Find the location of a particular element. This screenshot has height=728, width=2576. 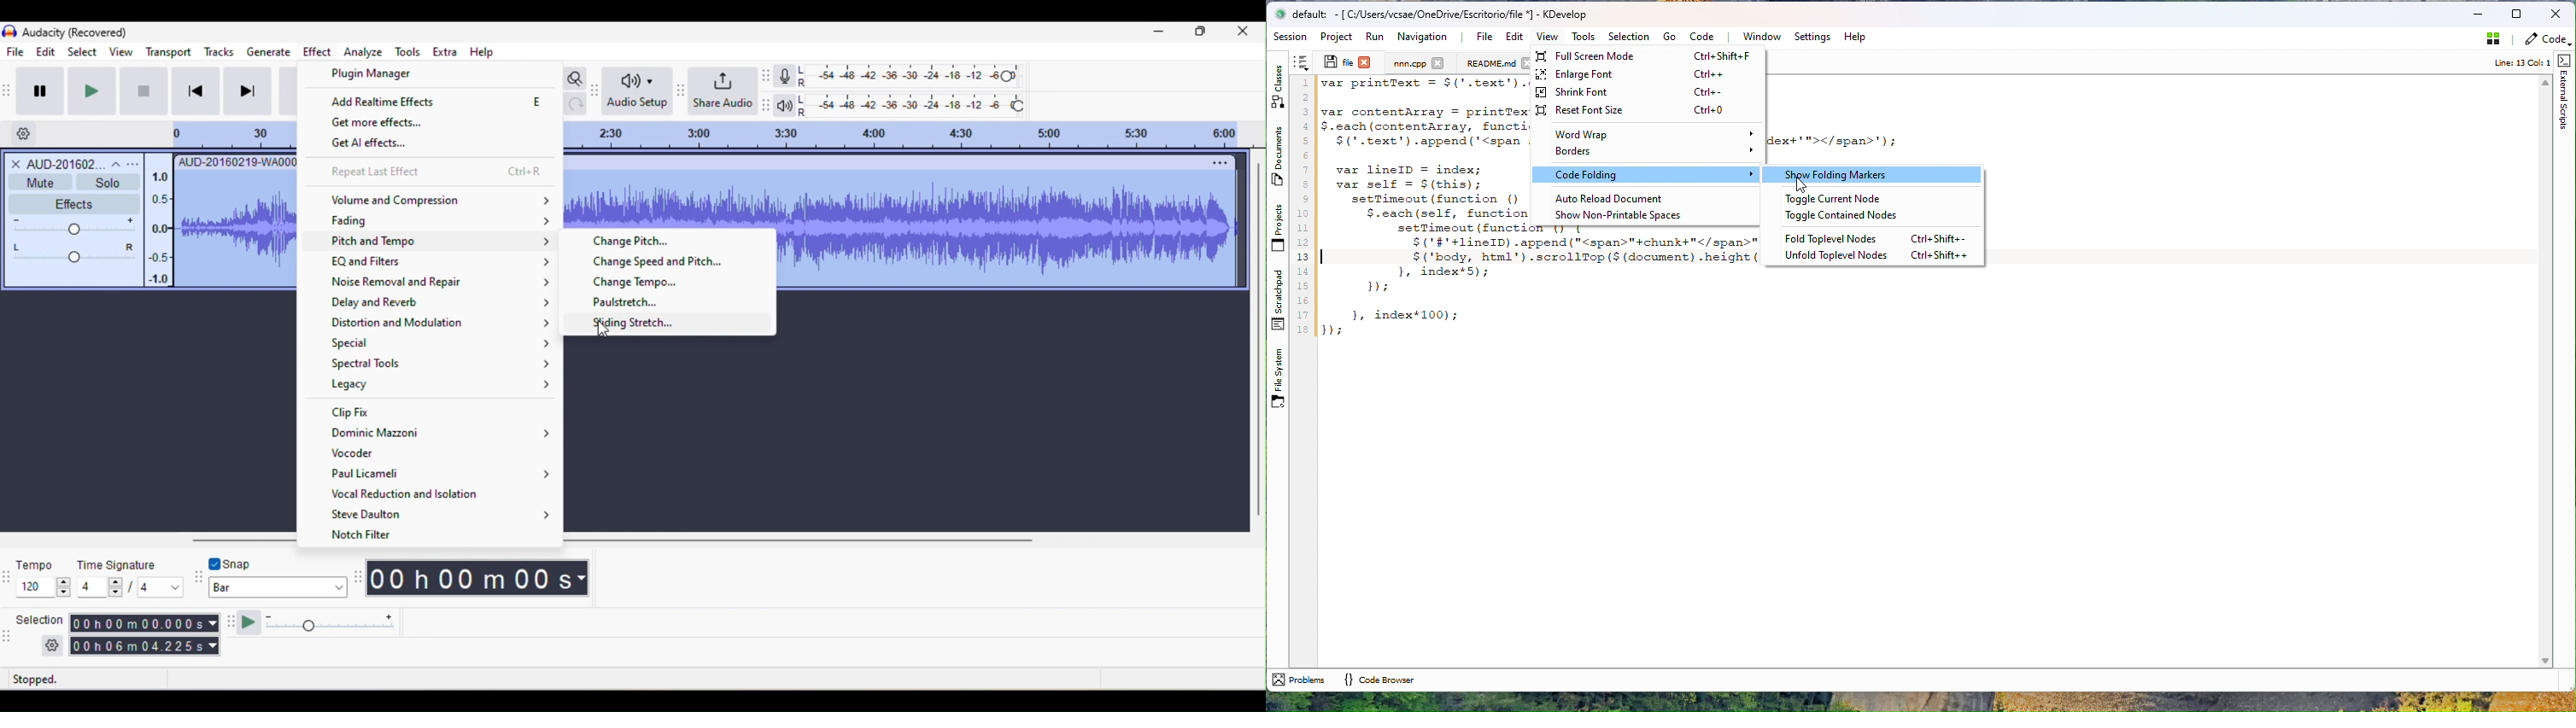

spectral tools is located at coordinates (442, 364).